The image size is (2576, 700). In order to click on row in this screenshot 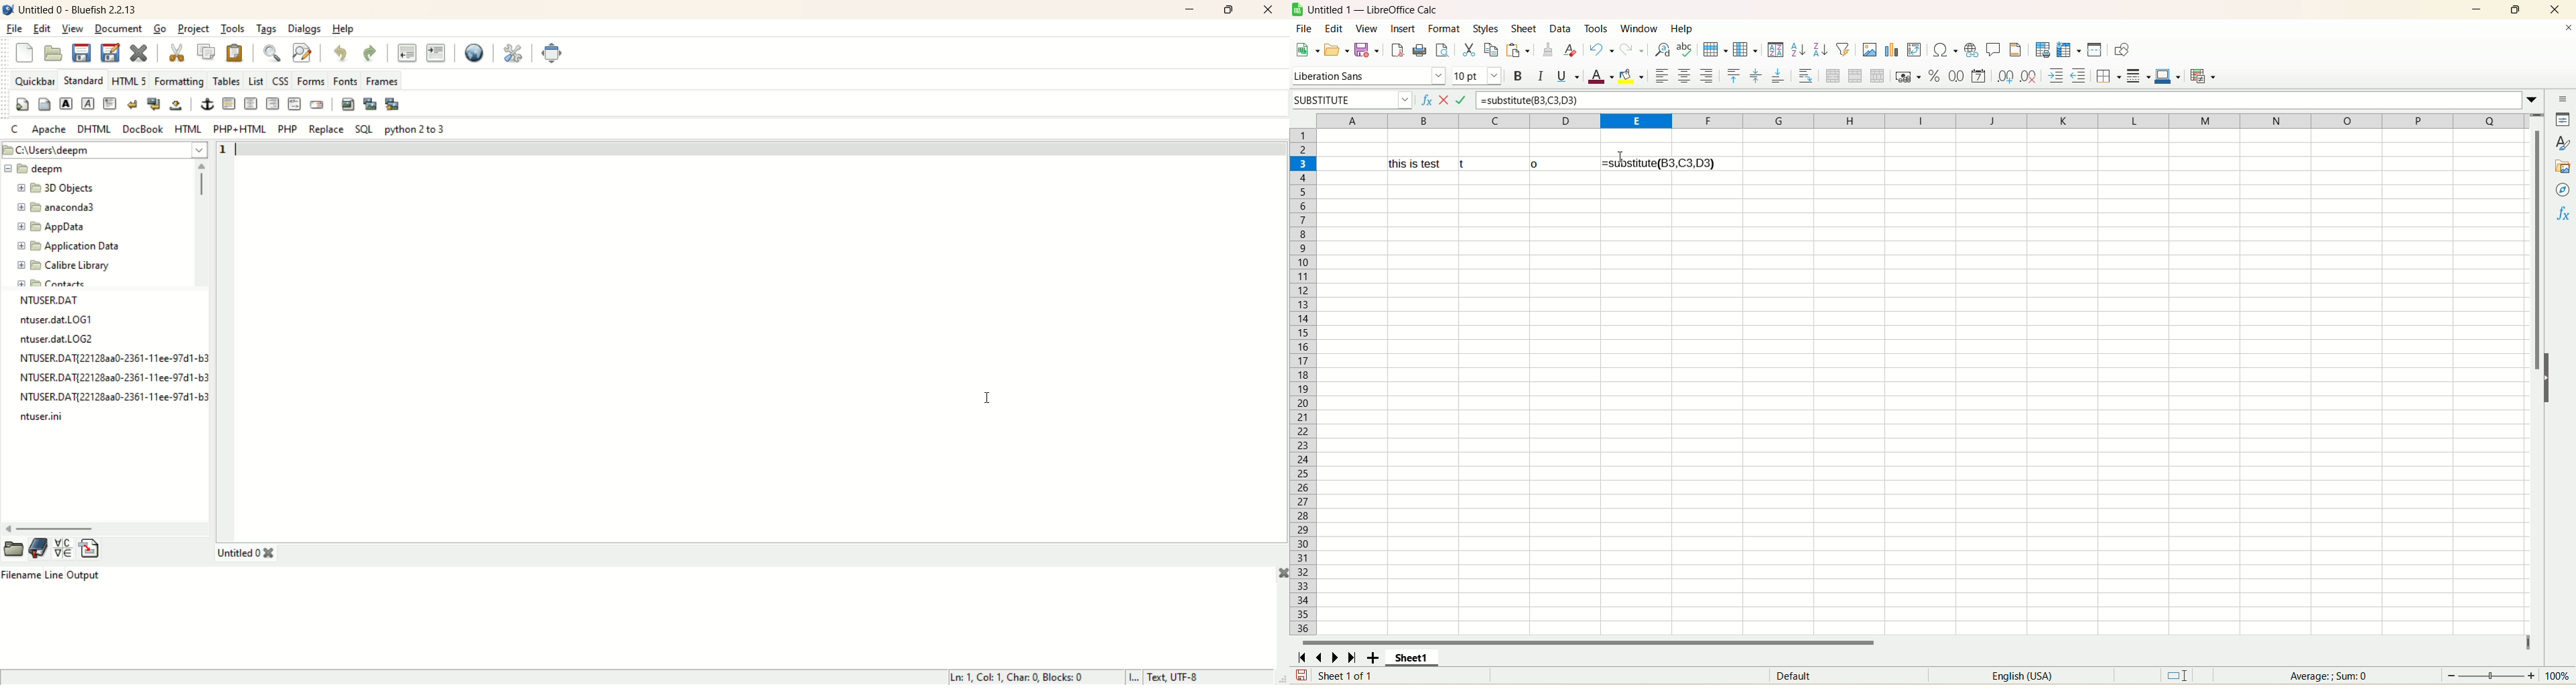, I will do `click(1301, 379)`.